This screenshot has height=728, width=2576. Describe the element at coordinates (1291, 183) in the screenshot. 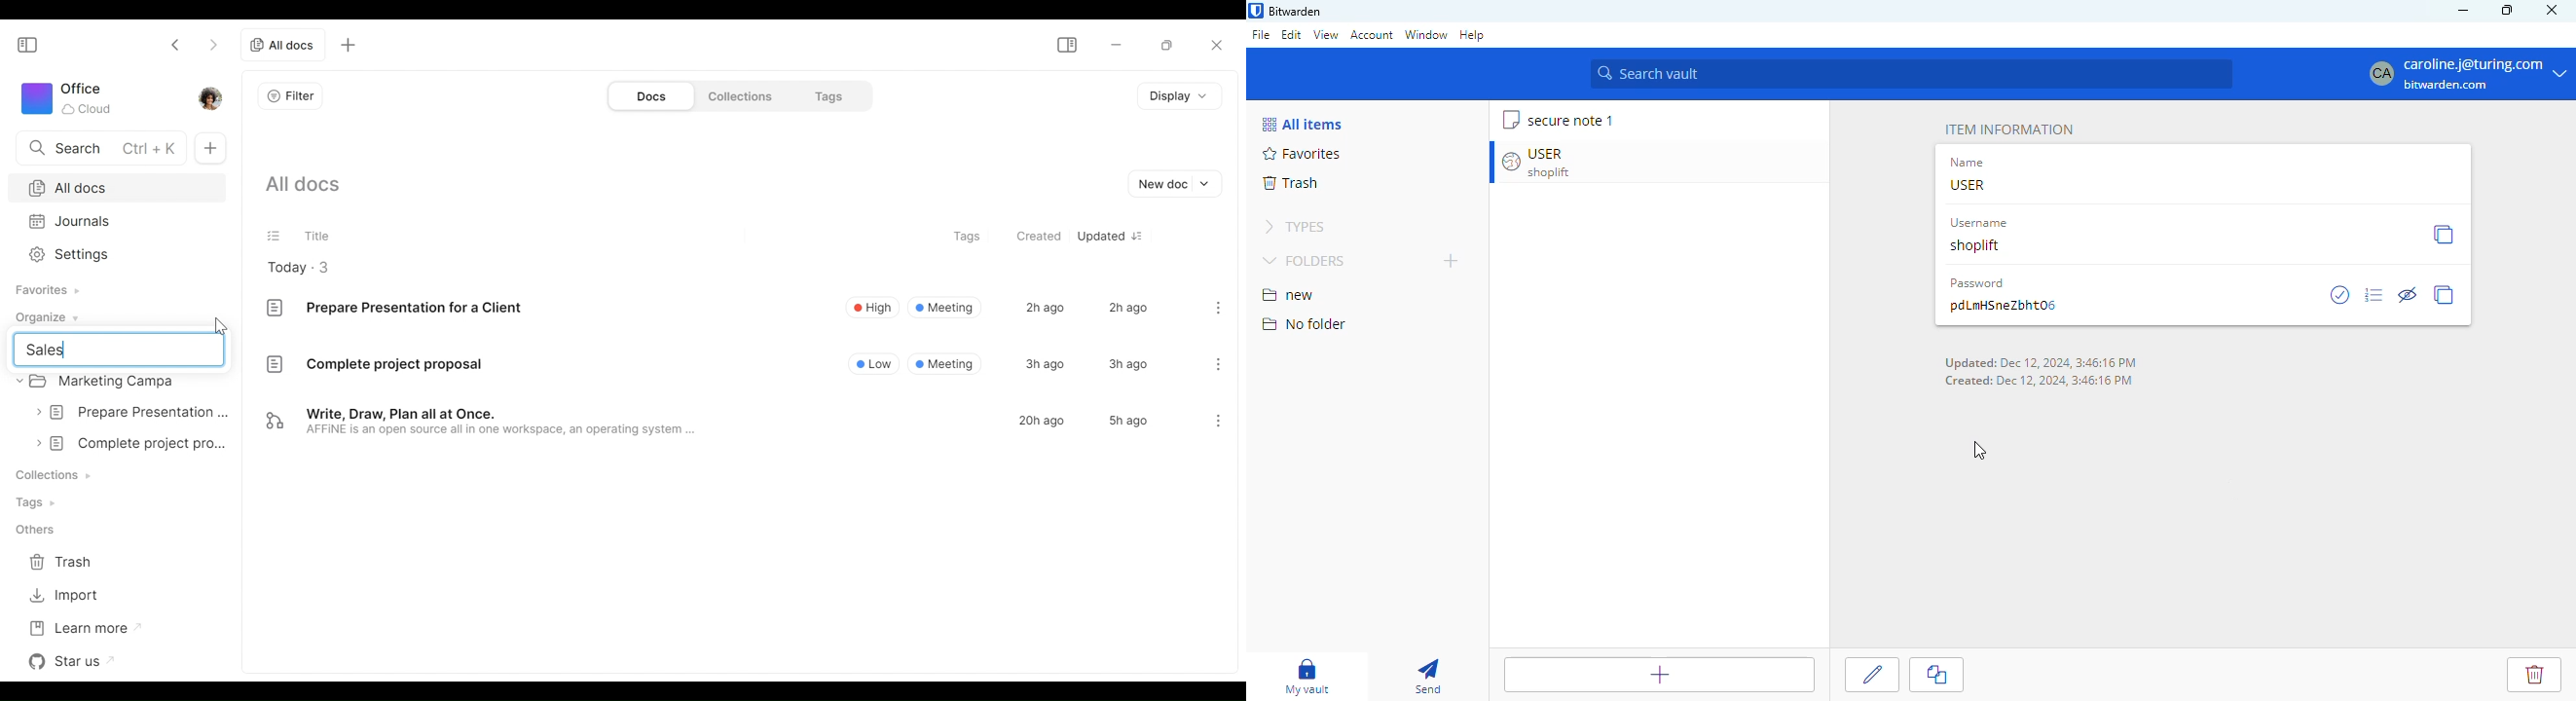

I see `trash` at that location.